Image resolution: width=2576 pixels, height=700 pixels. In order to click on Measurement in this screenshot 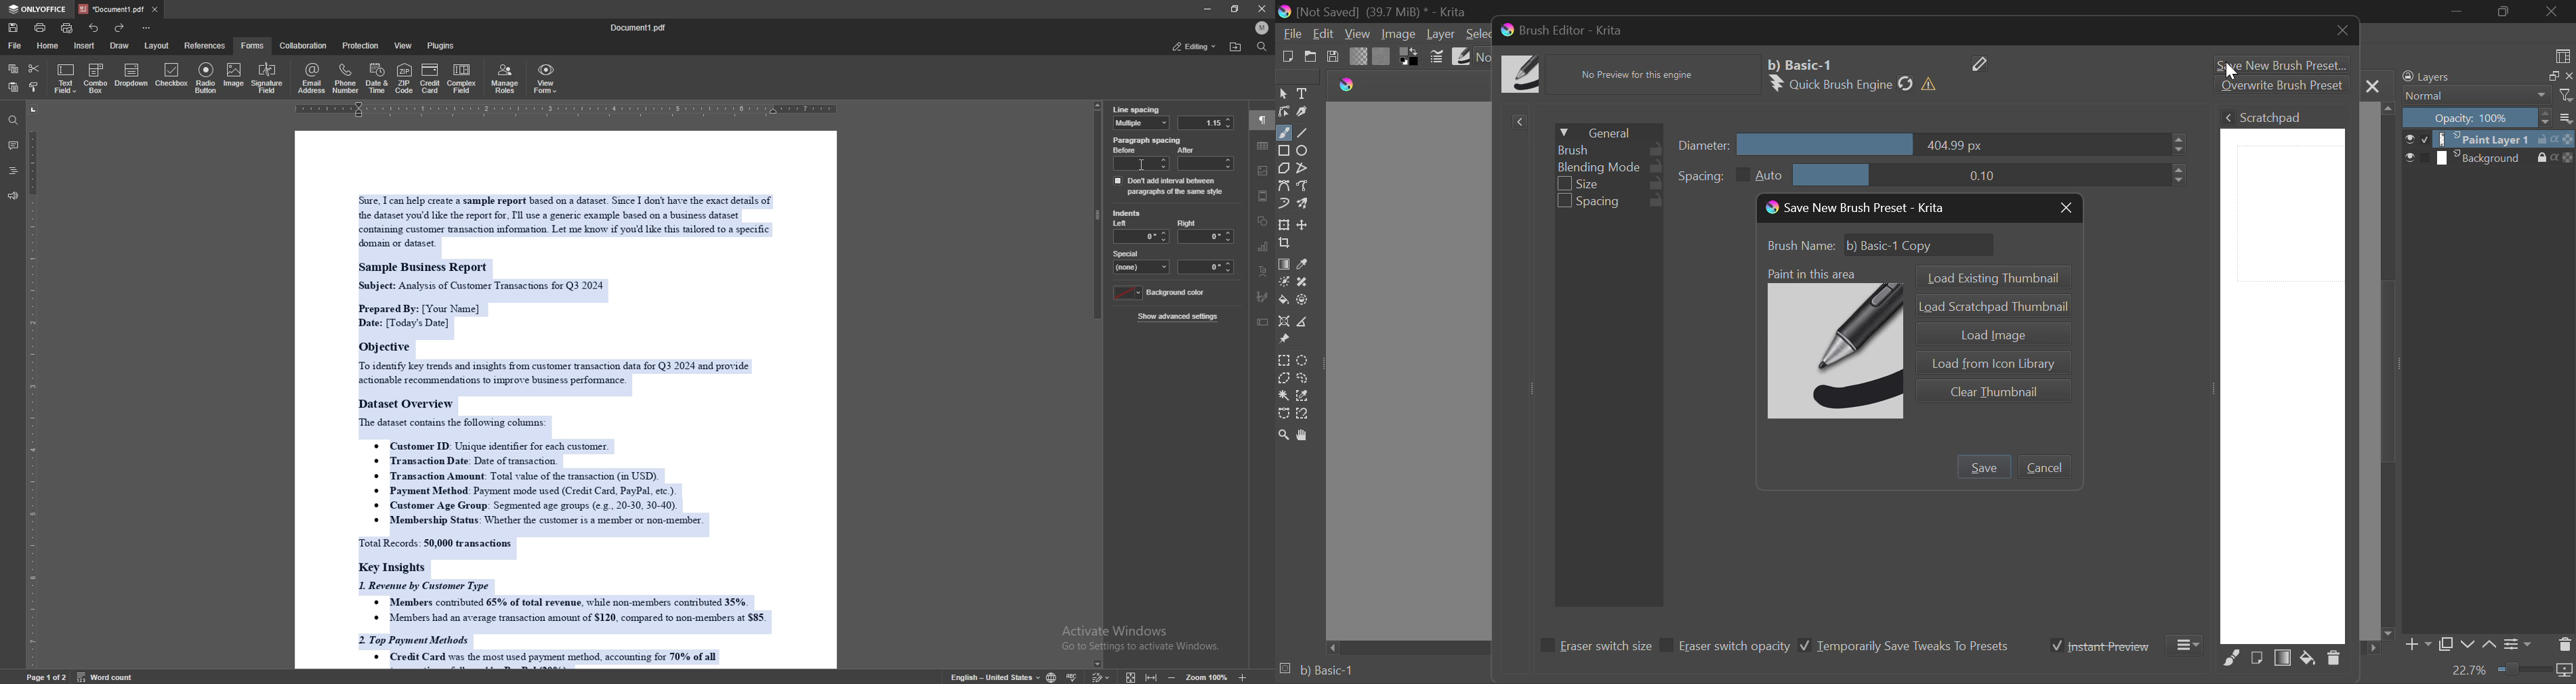, I will do `click(1304, 321)`.